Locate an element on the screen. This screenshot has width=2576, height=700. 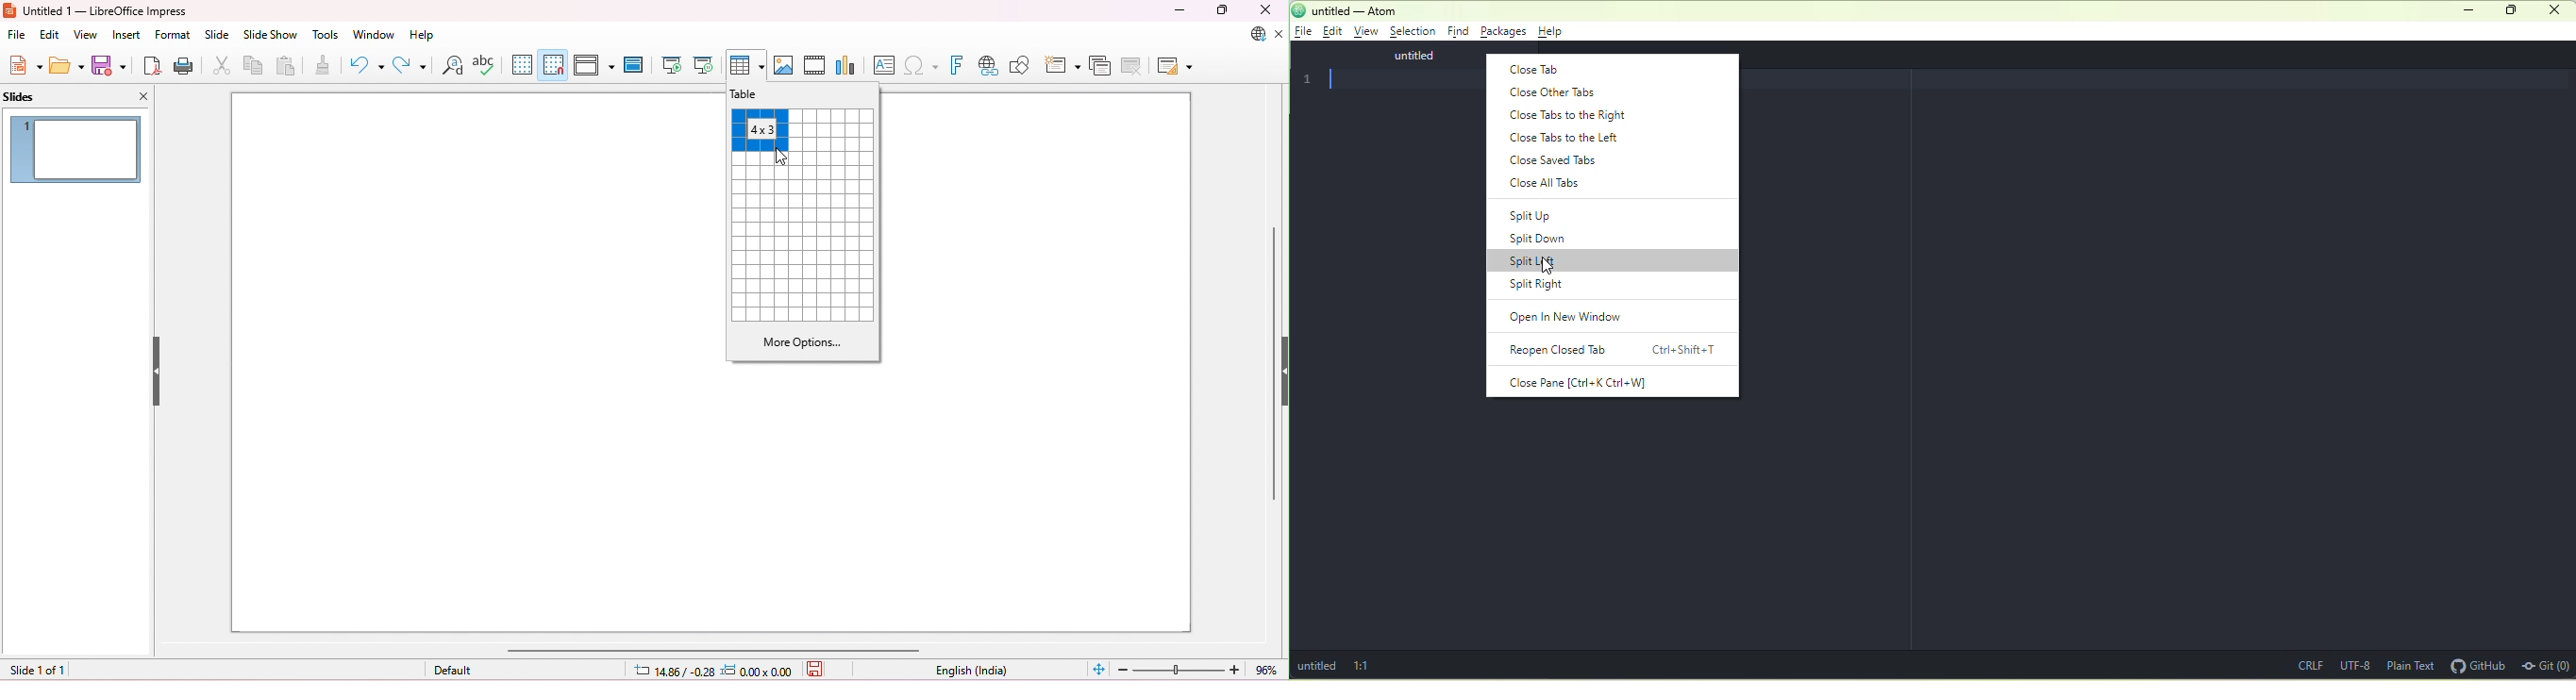
save is located at coordinates (109, 65).